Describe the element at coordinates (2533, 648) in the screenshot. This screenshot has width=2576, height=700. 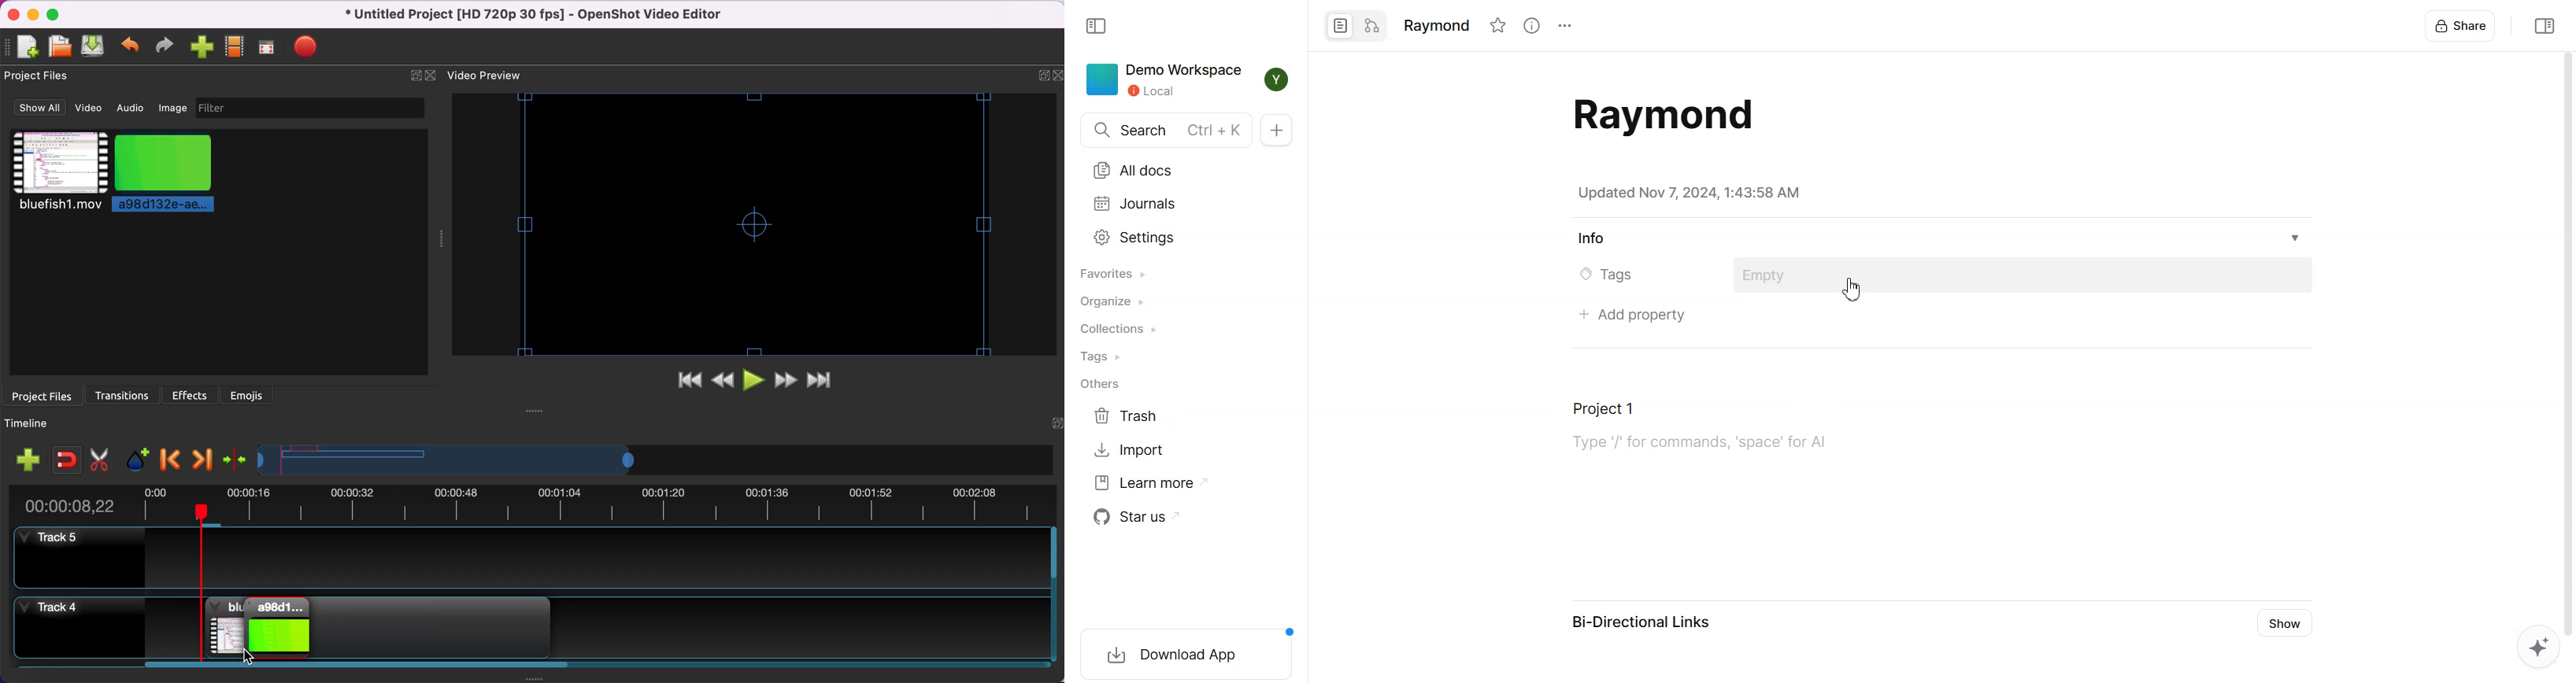
I see `Suggestion` at that location.